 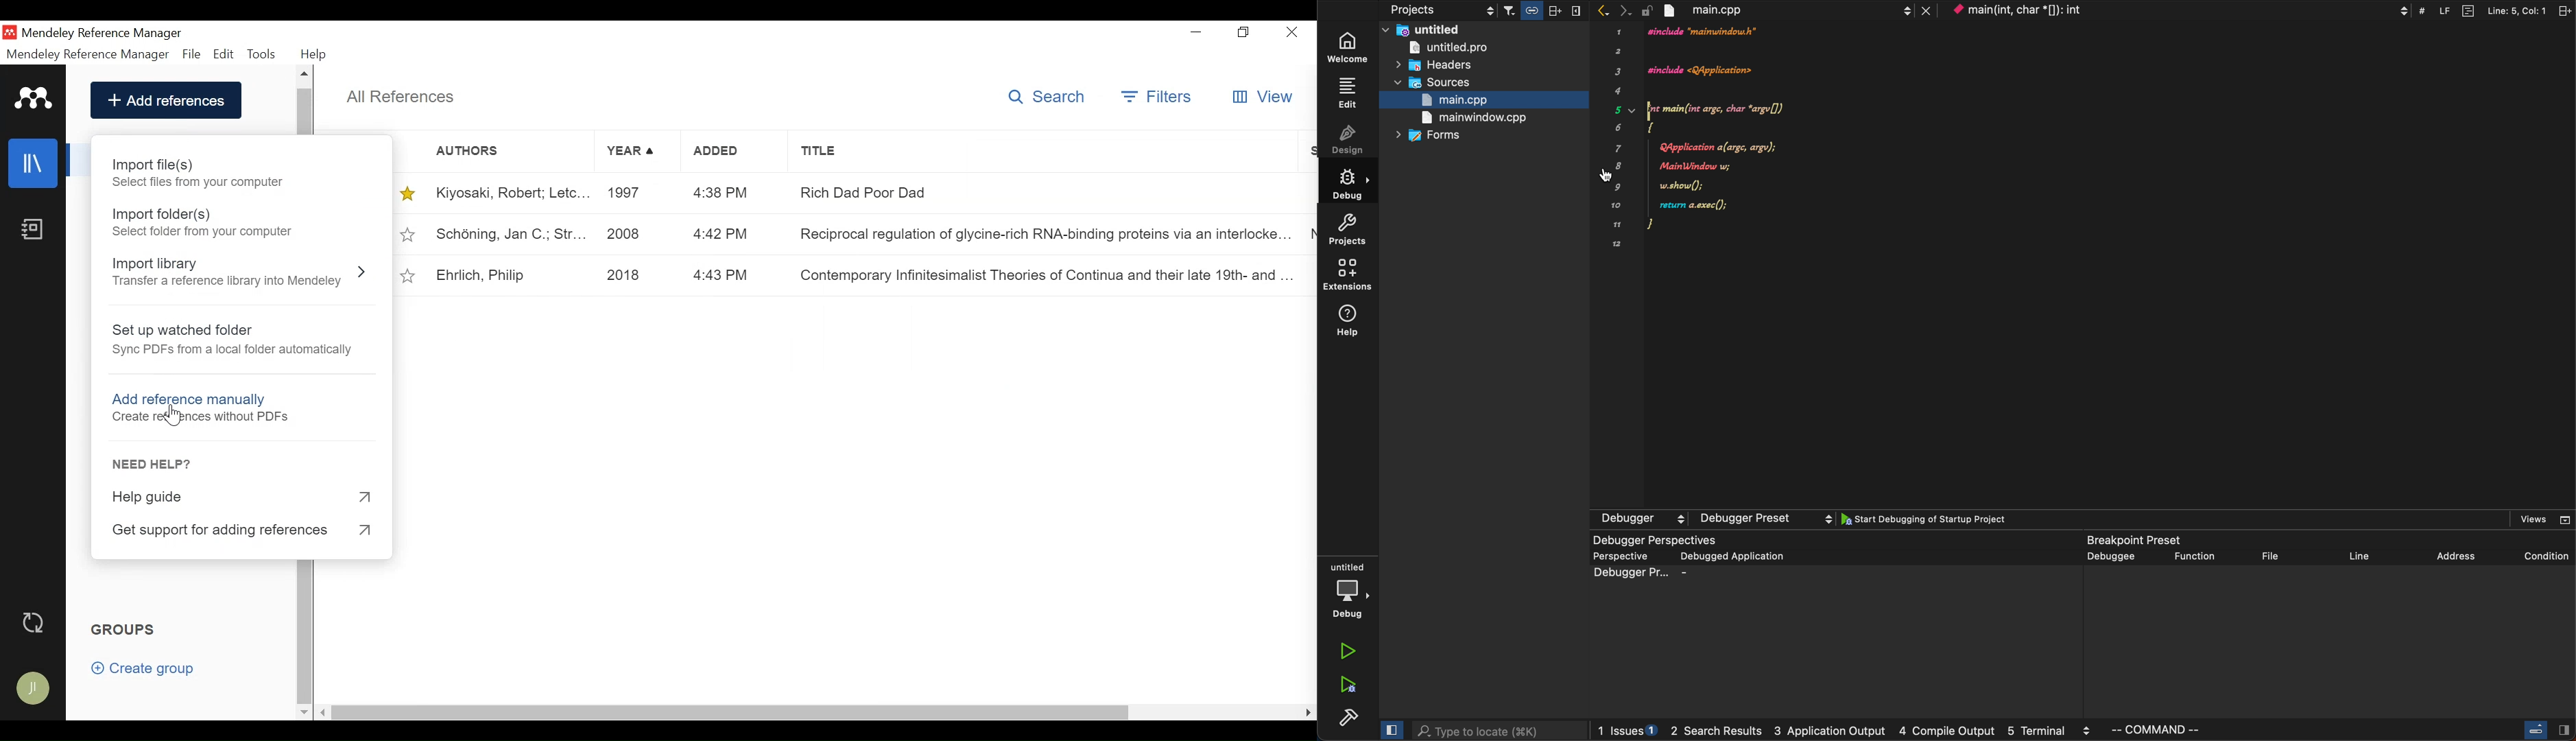 What do you see at coordinates (124, 631) in the screenshot?
I see `Groups ` at bounding box center [124, 631].